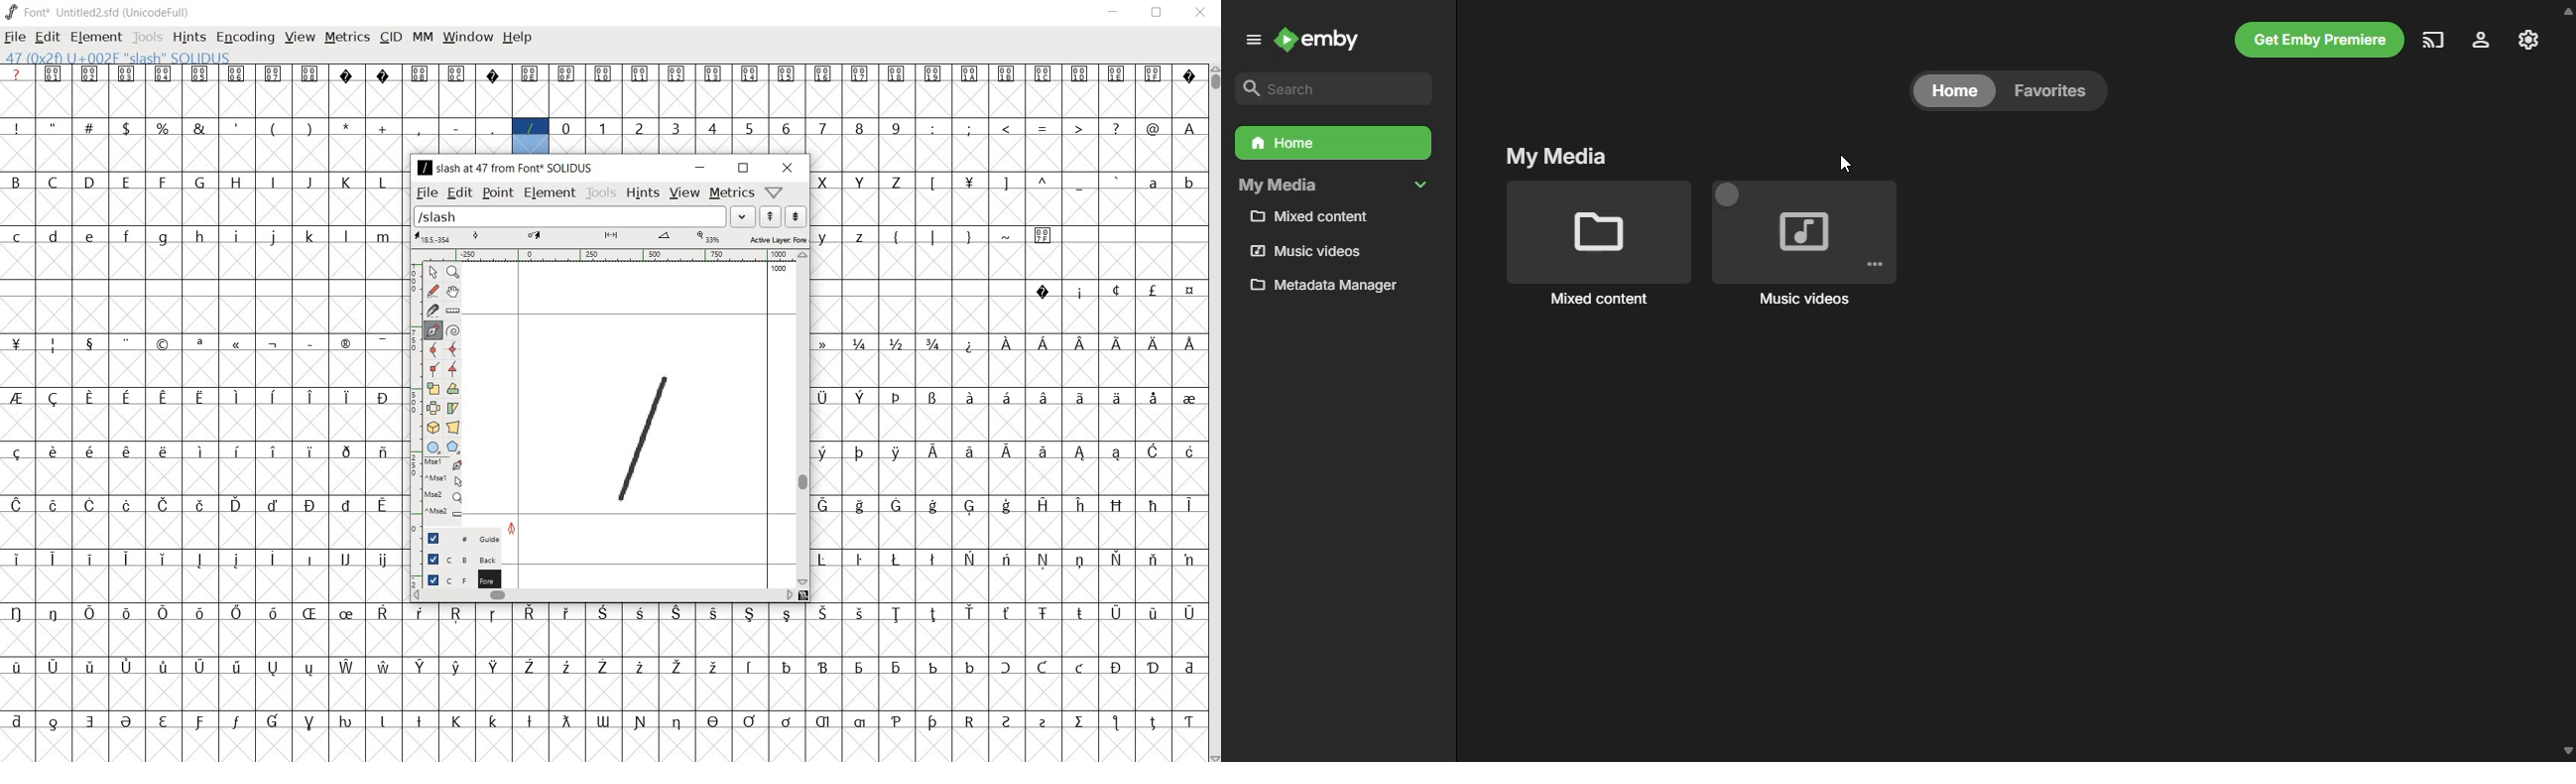 The width and height of the screenshot is (2576, 784). Describe the element at coordinates (1805, 247) in the screenshot. I see `music videos` at that location.